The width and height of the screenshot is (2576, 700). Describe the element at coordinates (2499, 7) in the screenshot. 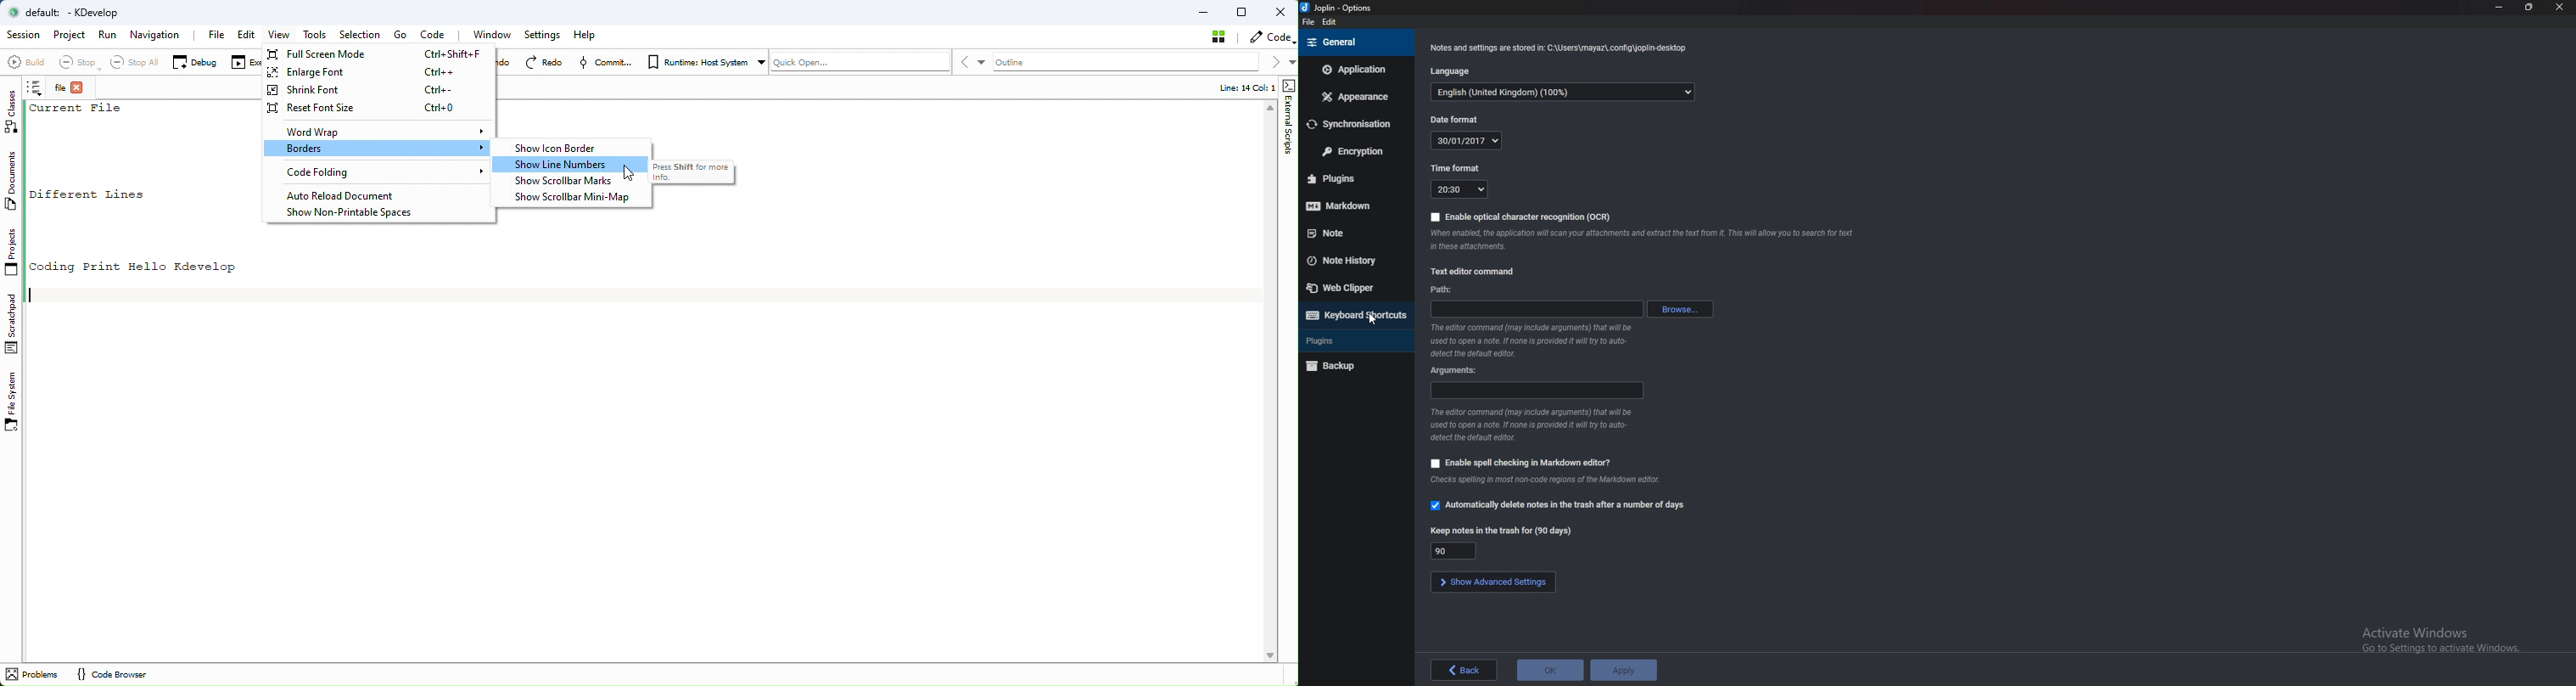

I see `minimize` at that location.